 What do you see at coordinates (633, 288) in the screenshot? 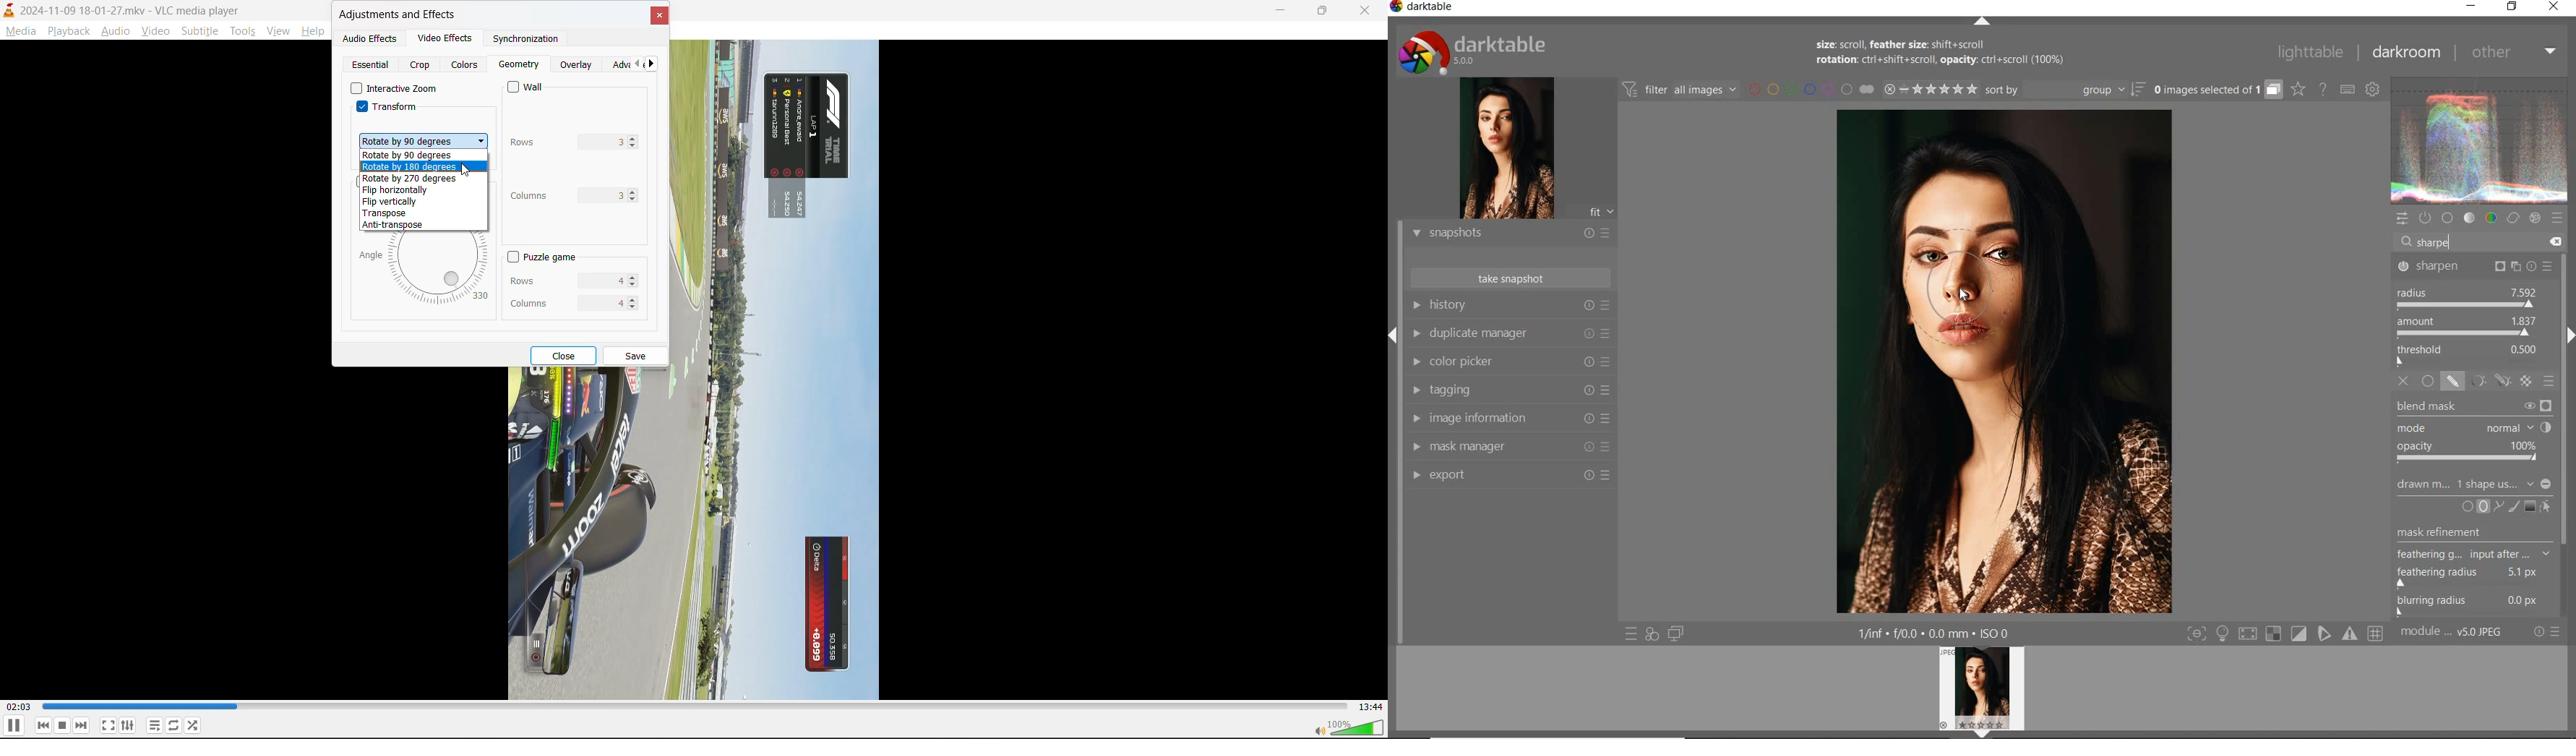
I see `Decrease` at bounding box center [633, 288].